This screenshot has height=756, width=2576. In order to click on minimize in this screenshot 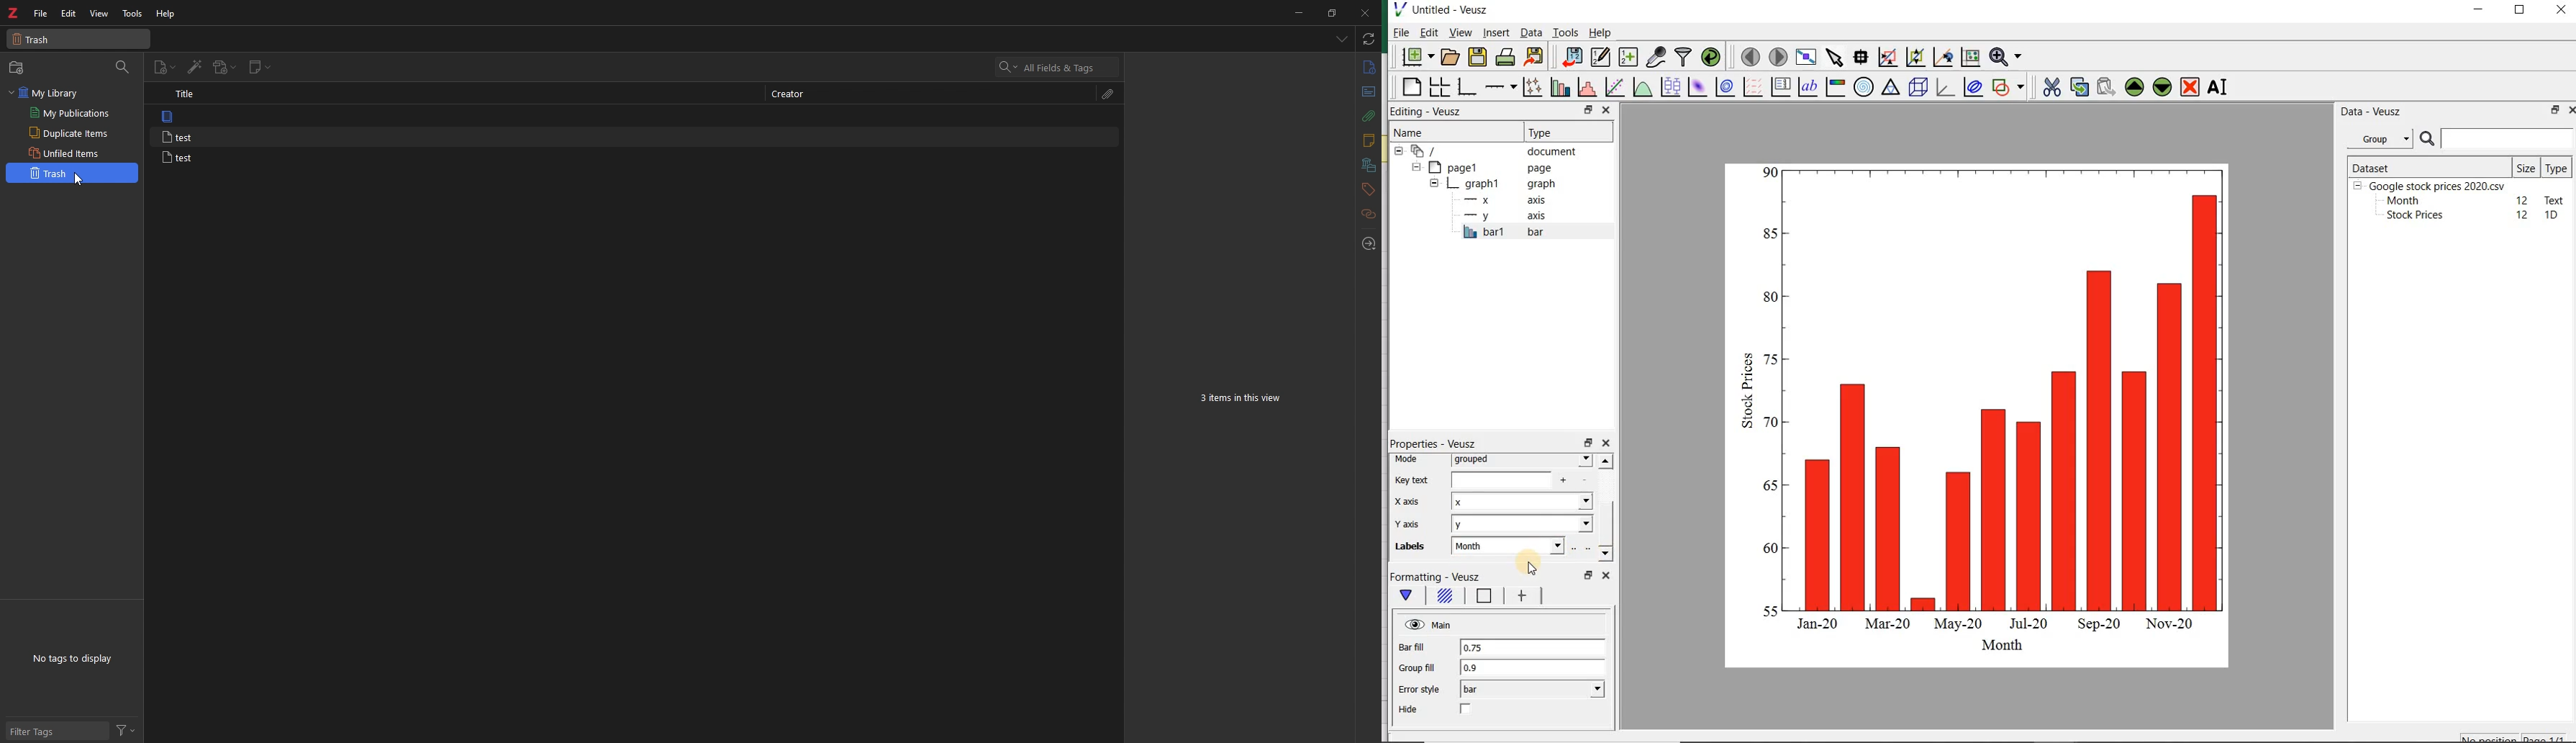, I will do `click(2480, 11)`.